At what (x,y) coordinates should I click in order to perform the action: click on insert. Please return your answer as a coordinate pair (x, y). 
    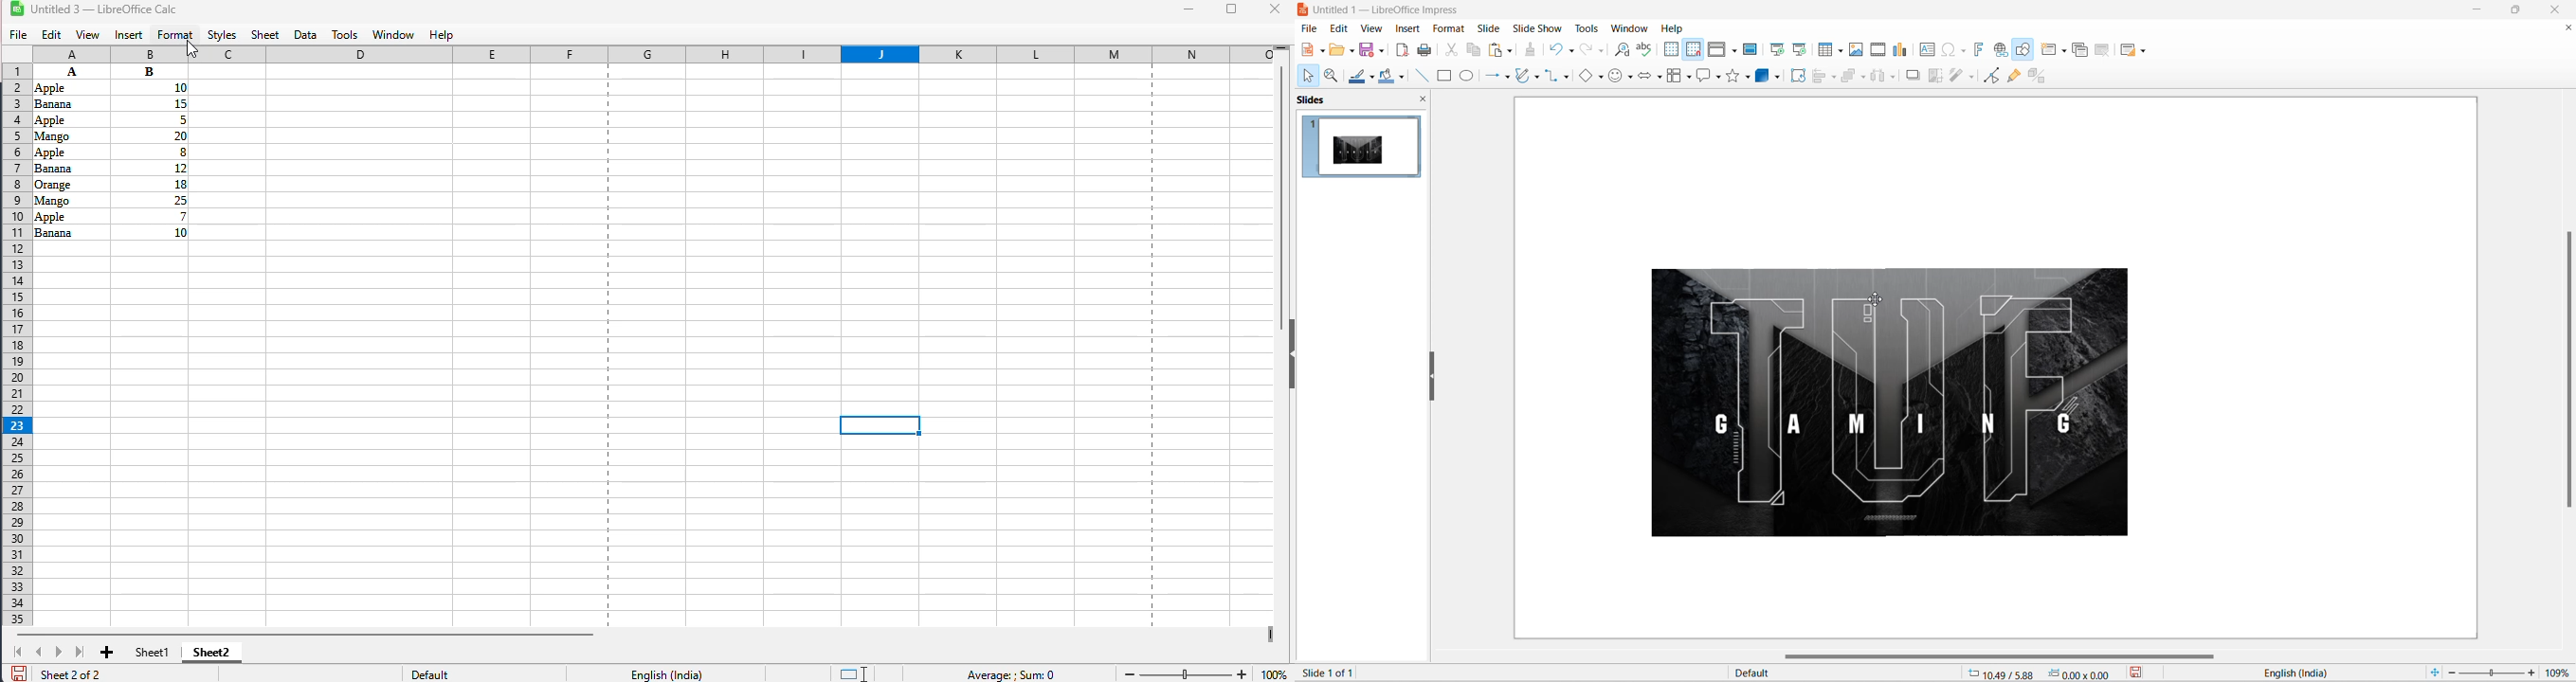
    Looking at the image, I should click on (129, 36).